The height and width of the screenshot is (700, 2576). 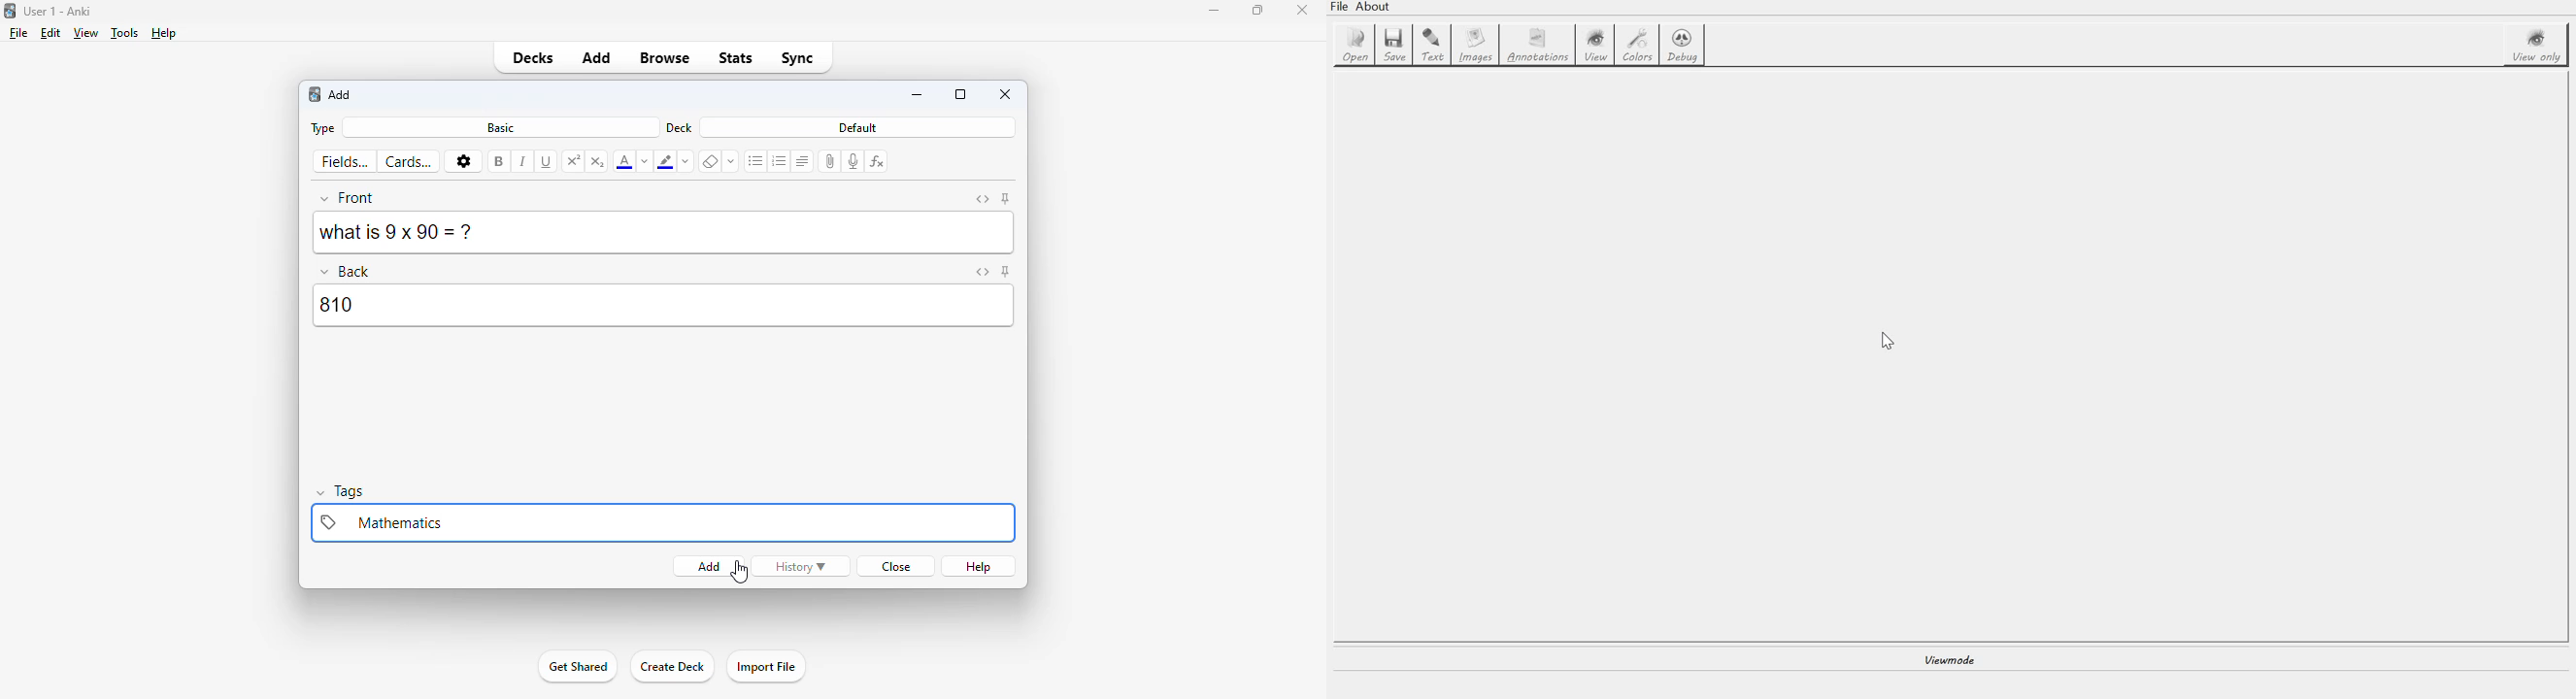 What do you see at coordinates (500, 127) in the screenshot?
I see `basic` at bounding box center [500, 127].